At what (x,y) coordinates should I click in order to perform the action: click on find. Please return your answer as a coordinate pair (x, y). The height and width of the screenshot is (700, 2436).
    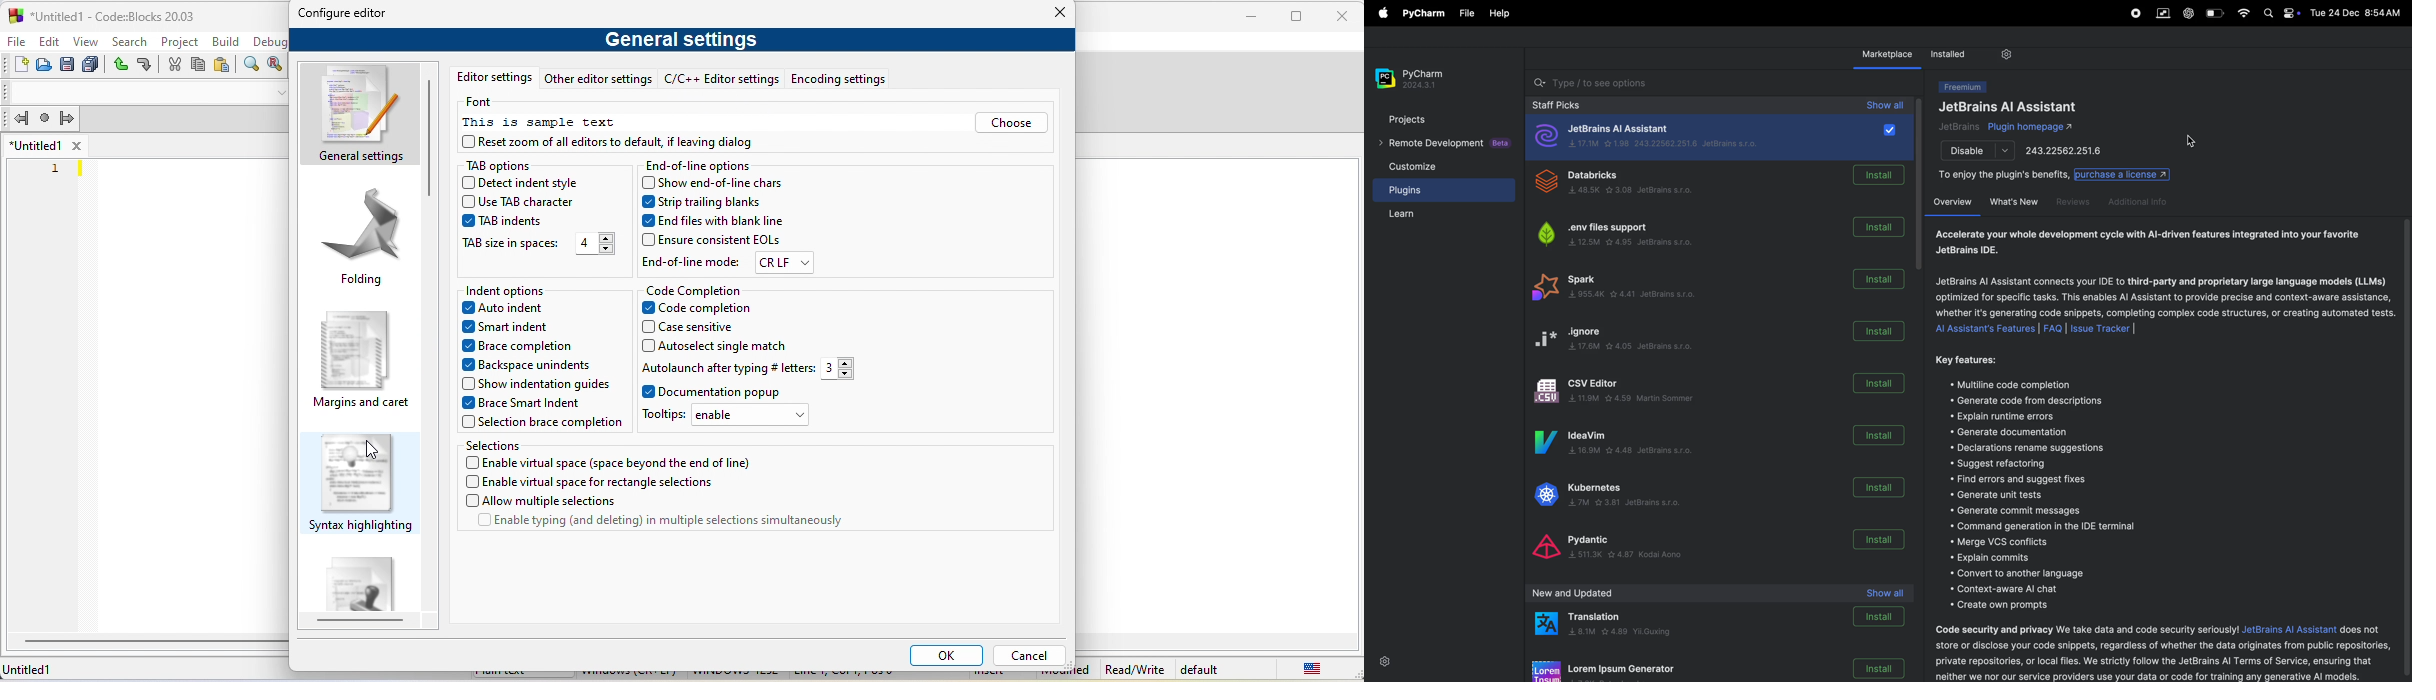
    Looking at the image, I should click on (252, 63).